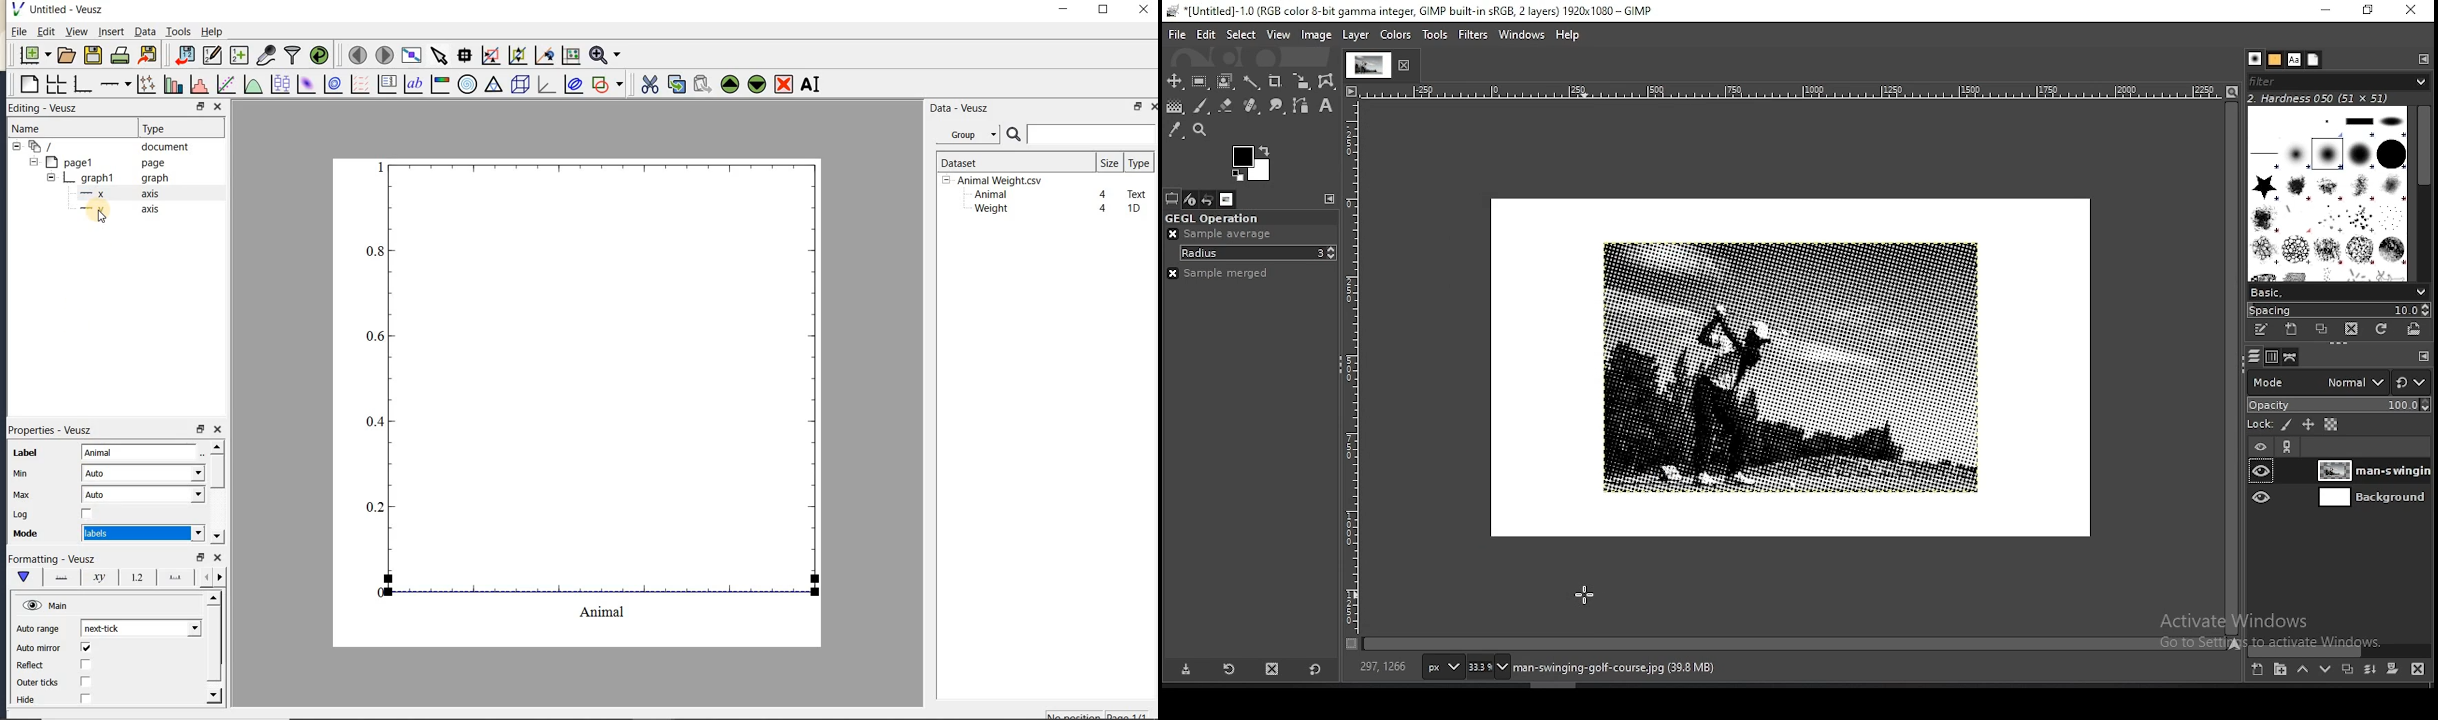  I want to click on close, so click(1154, 107).